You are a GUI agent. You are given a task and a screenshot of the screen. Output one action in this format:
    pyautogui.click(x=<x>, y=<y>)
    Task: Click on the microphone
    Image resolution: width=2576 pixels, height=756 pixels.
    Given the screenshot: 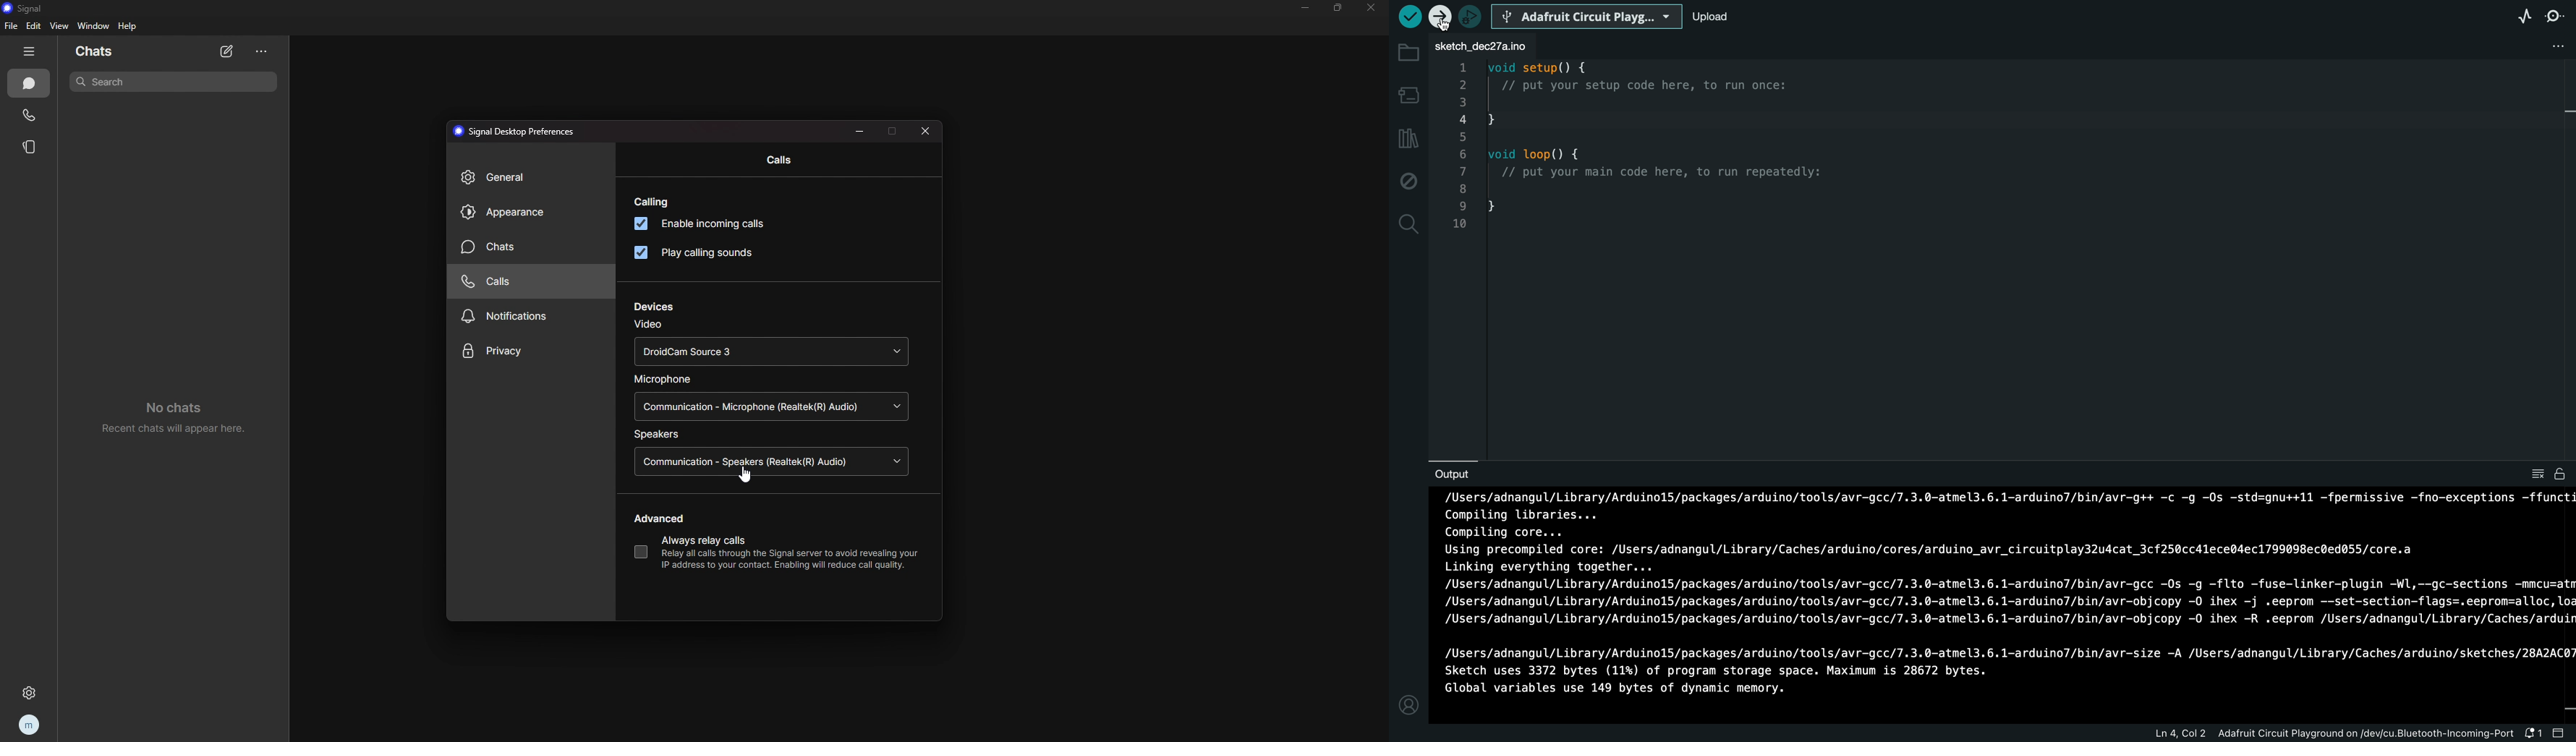 What is the action you would take?
    pyautogui.click(x=665, y=380)
    